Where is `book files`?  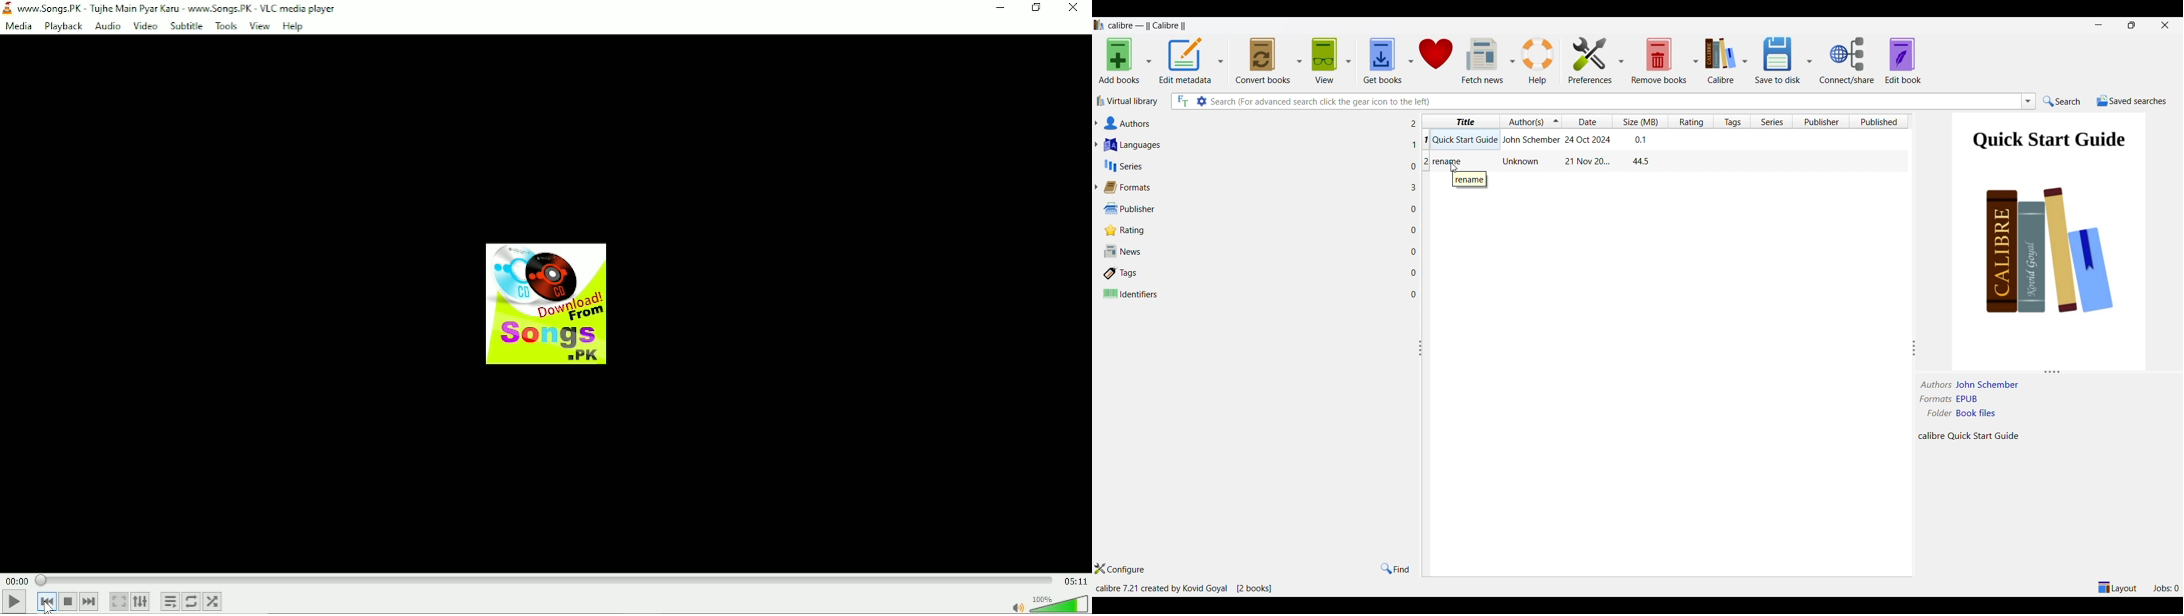 book files is located at coordinates (1980, 413).